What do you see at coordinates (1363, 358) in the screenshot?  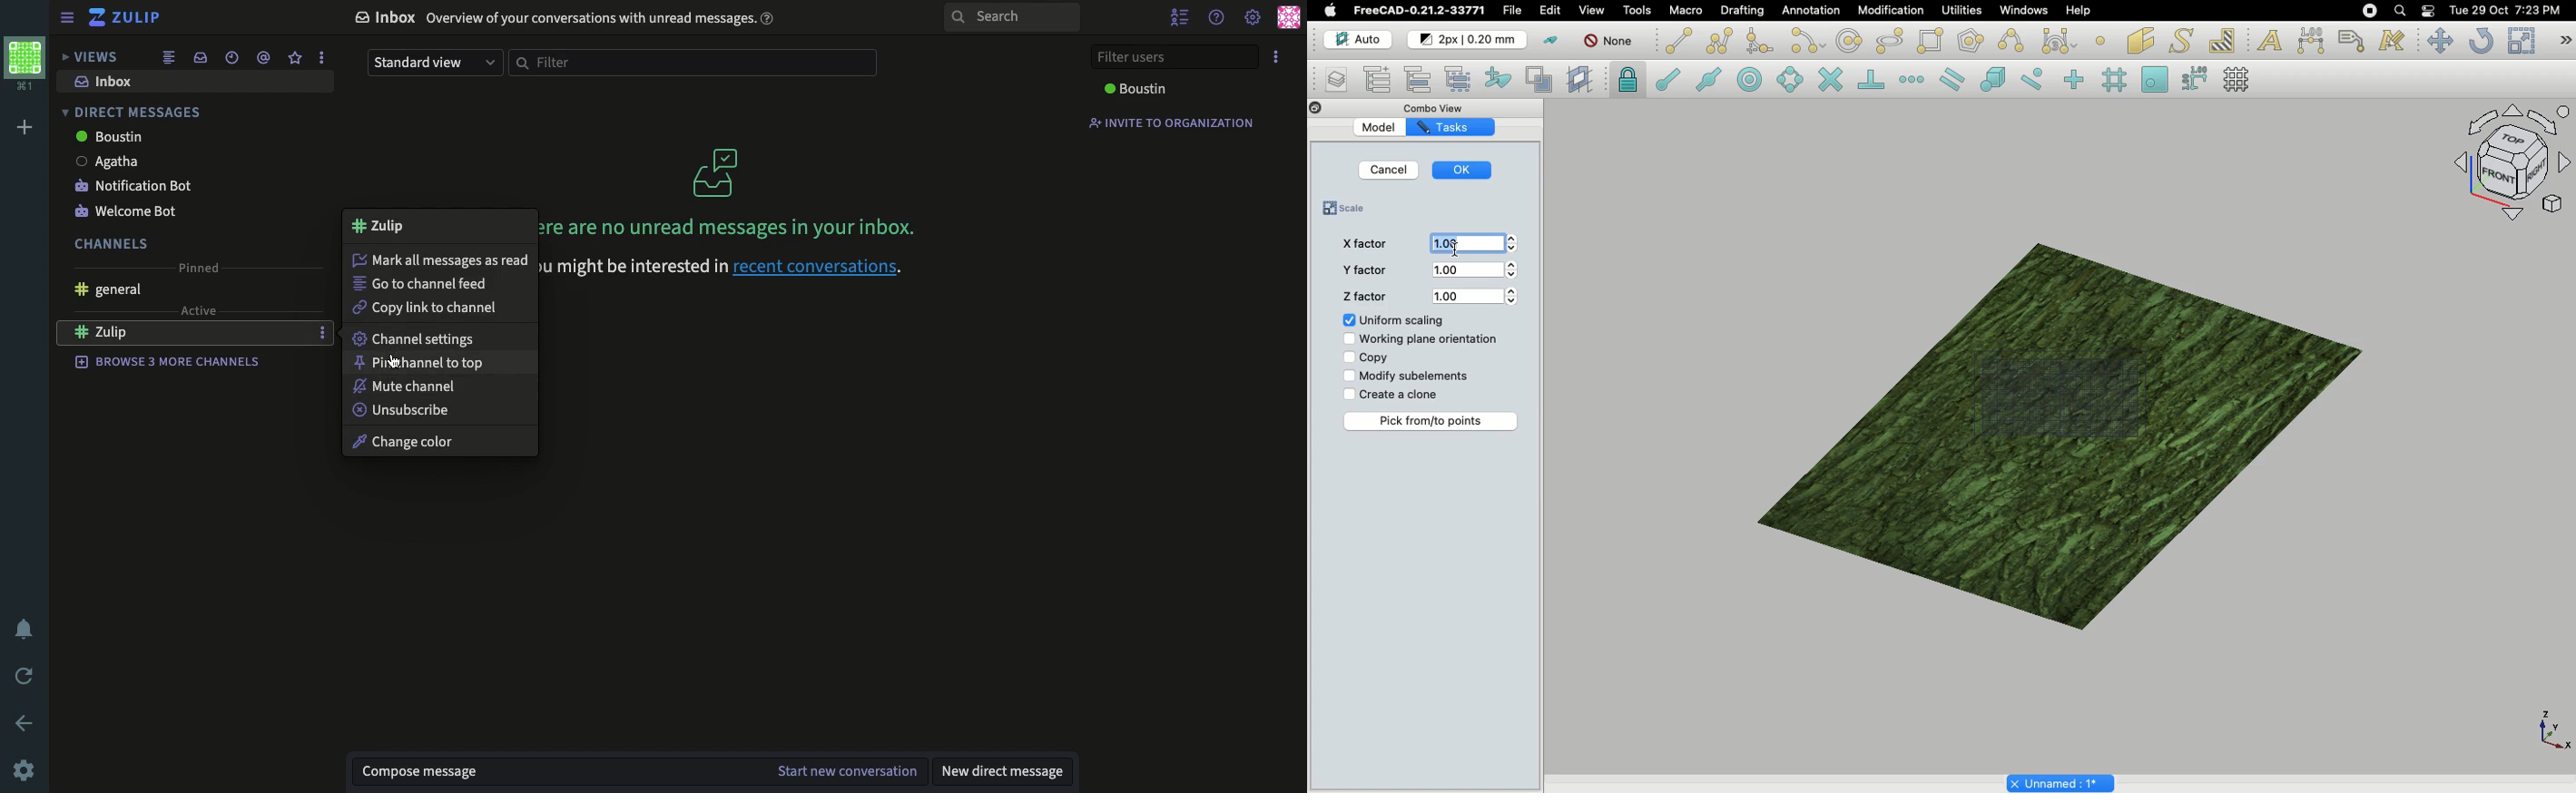 I see `Copy` at bounding box center [1363, 358].